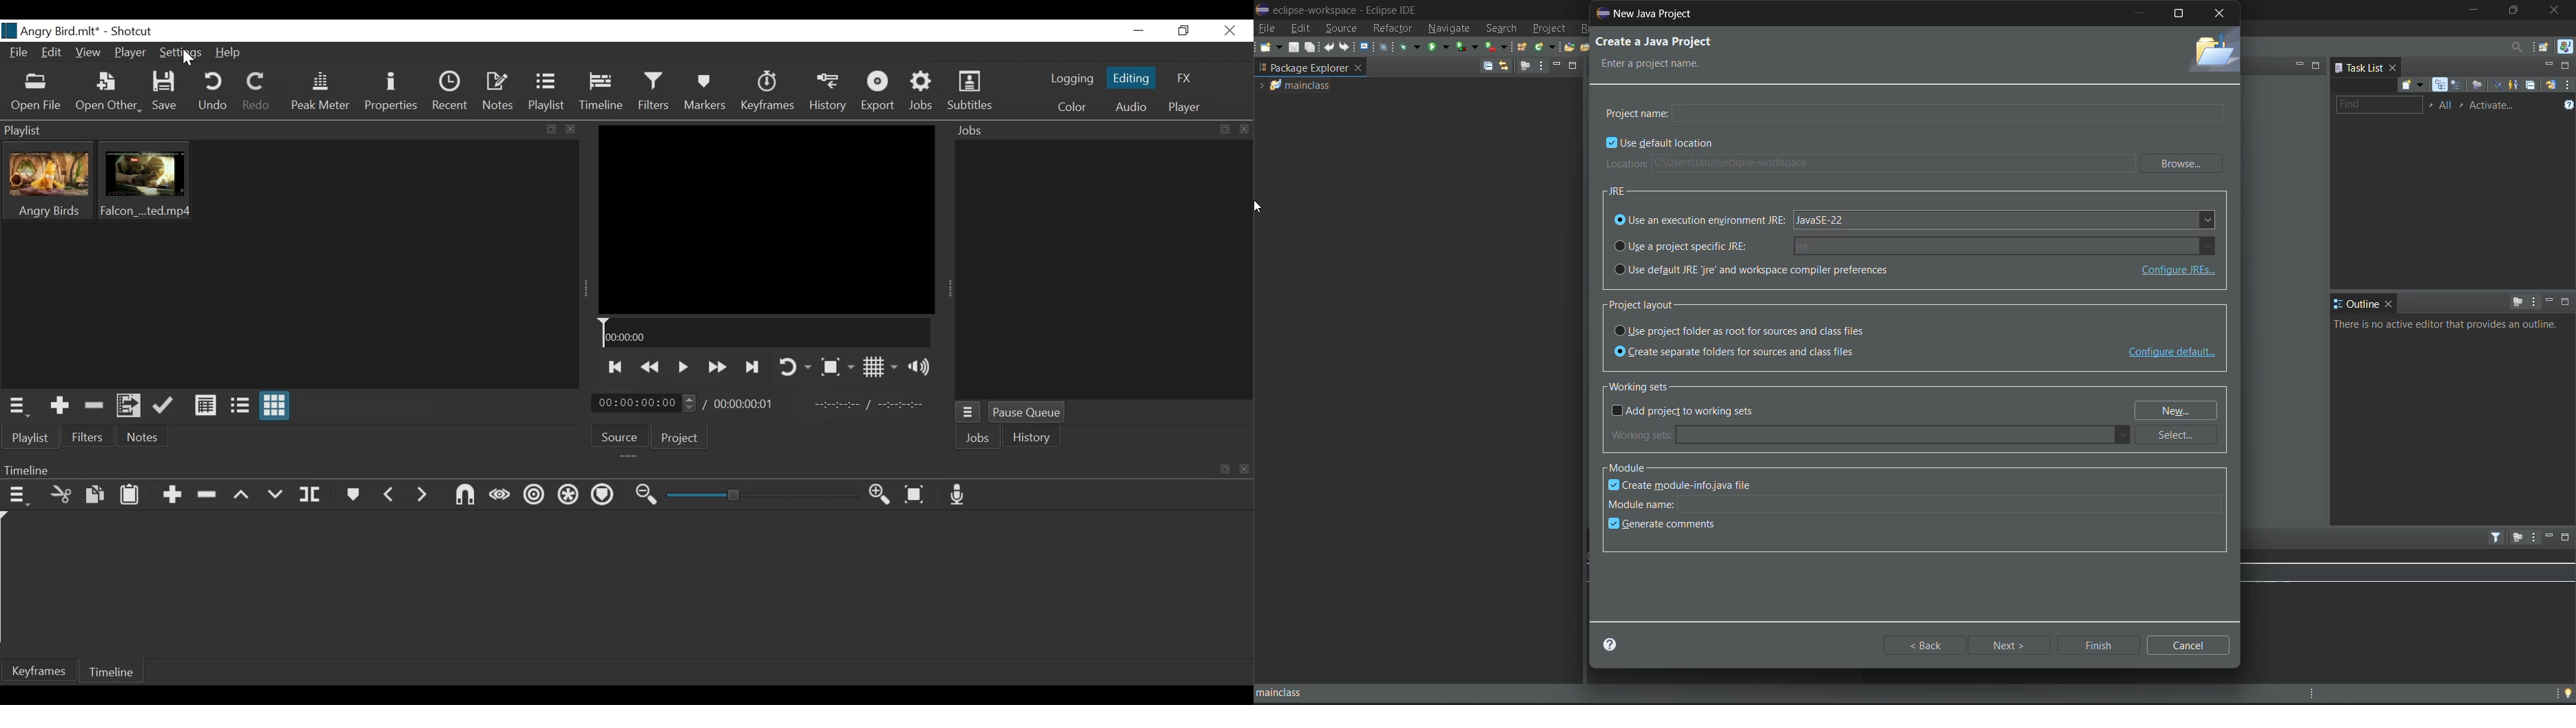 Image resolution: width=2576 pixels, height=728 pixels. I want to click on outline, so click(2356, 304).